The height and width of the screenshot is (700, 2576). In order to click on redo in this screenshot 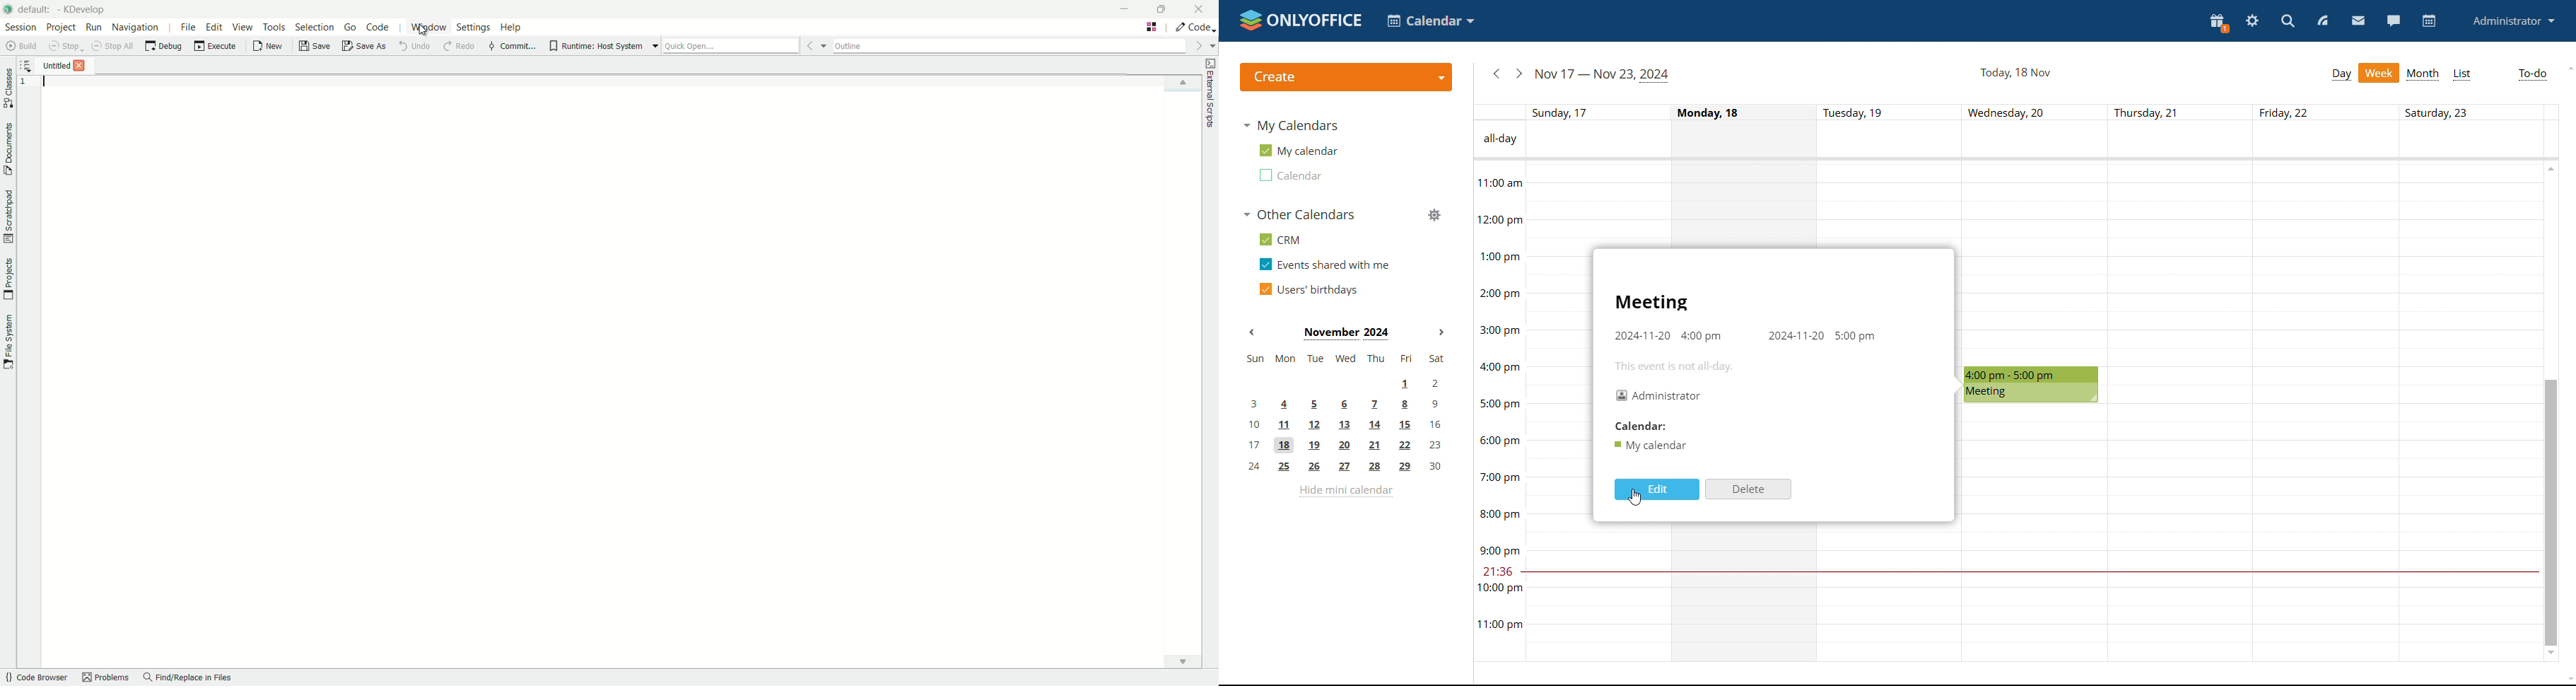, I will do `click(458, 46)`.